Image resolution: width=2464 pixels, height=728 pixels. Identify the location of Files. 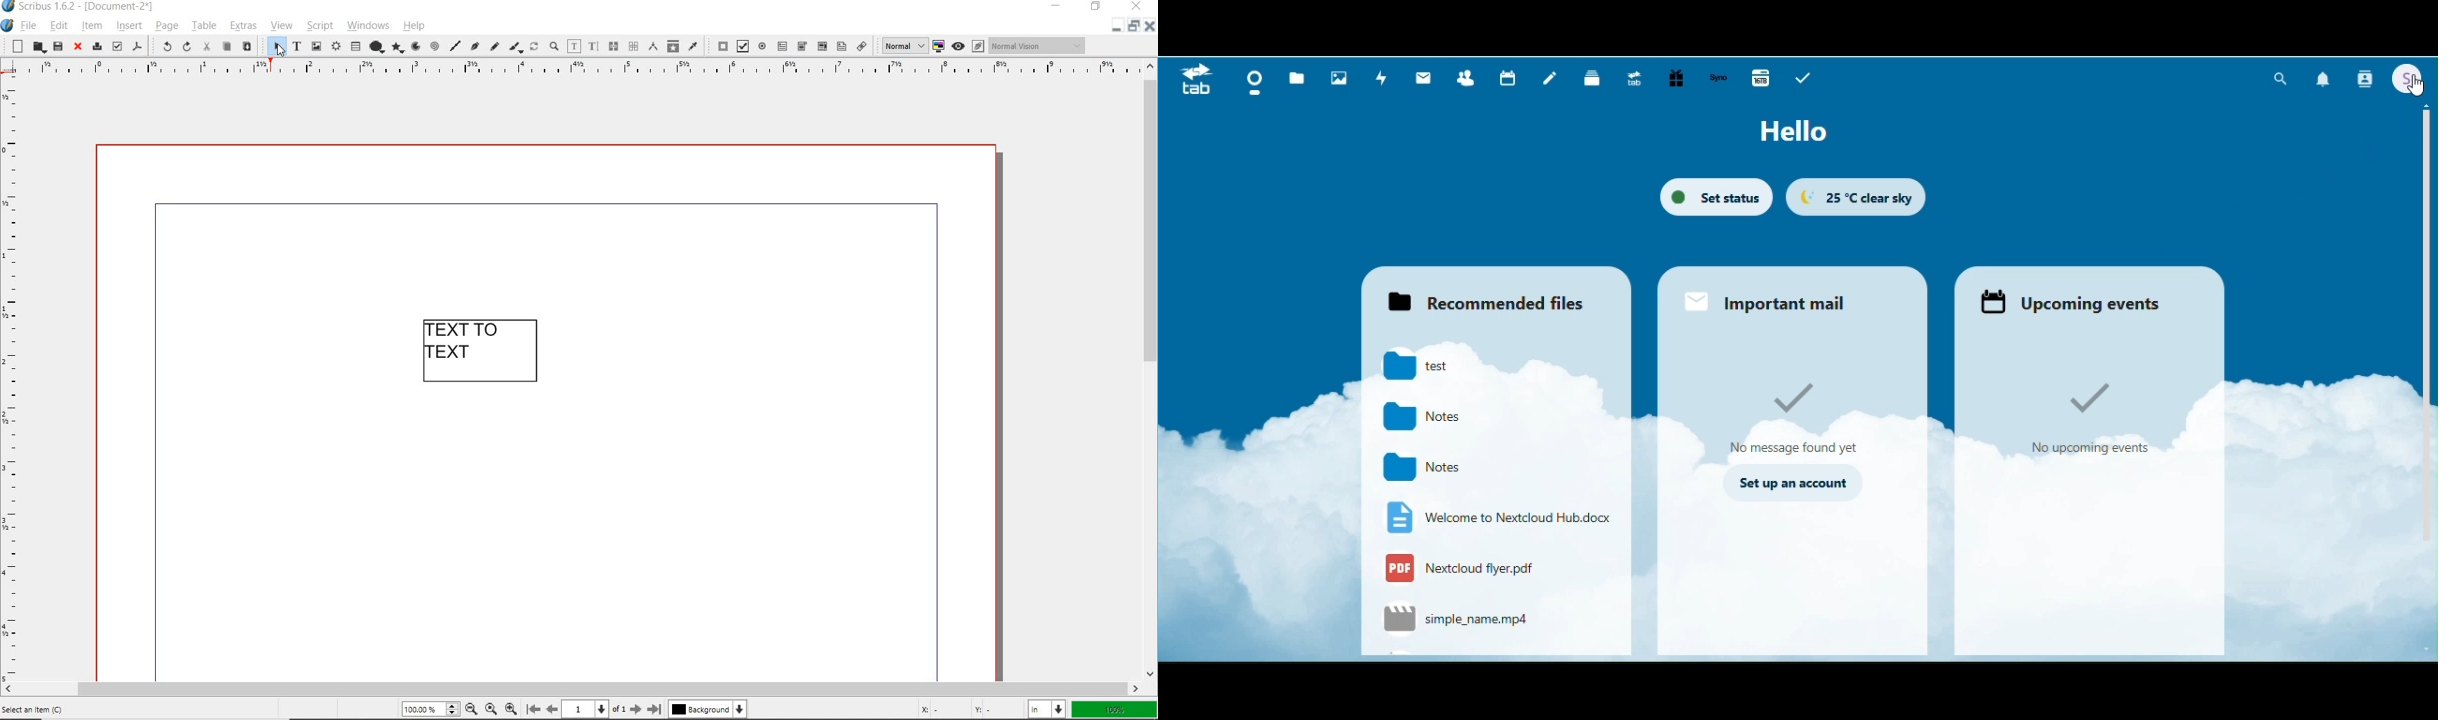
(1296, 77).